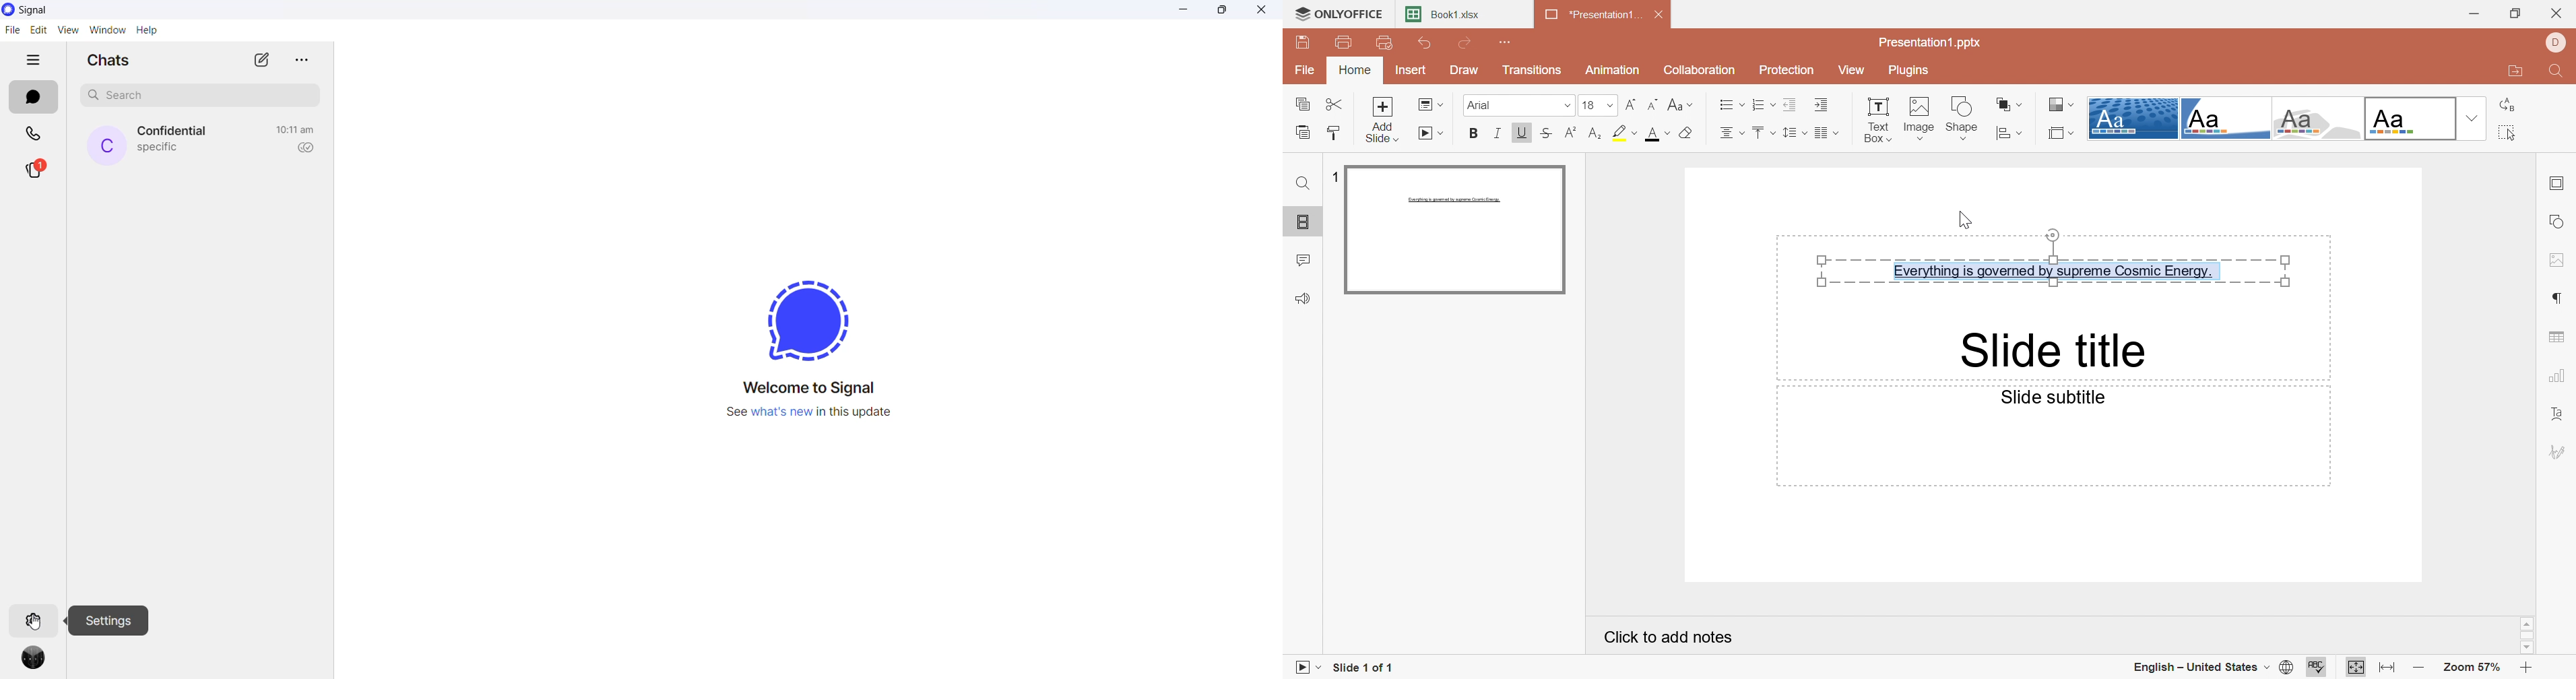  What do you see at coordinates (1678, 104) in the screenshot?
I see `Change case` at bounding box center [1678, 104].